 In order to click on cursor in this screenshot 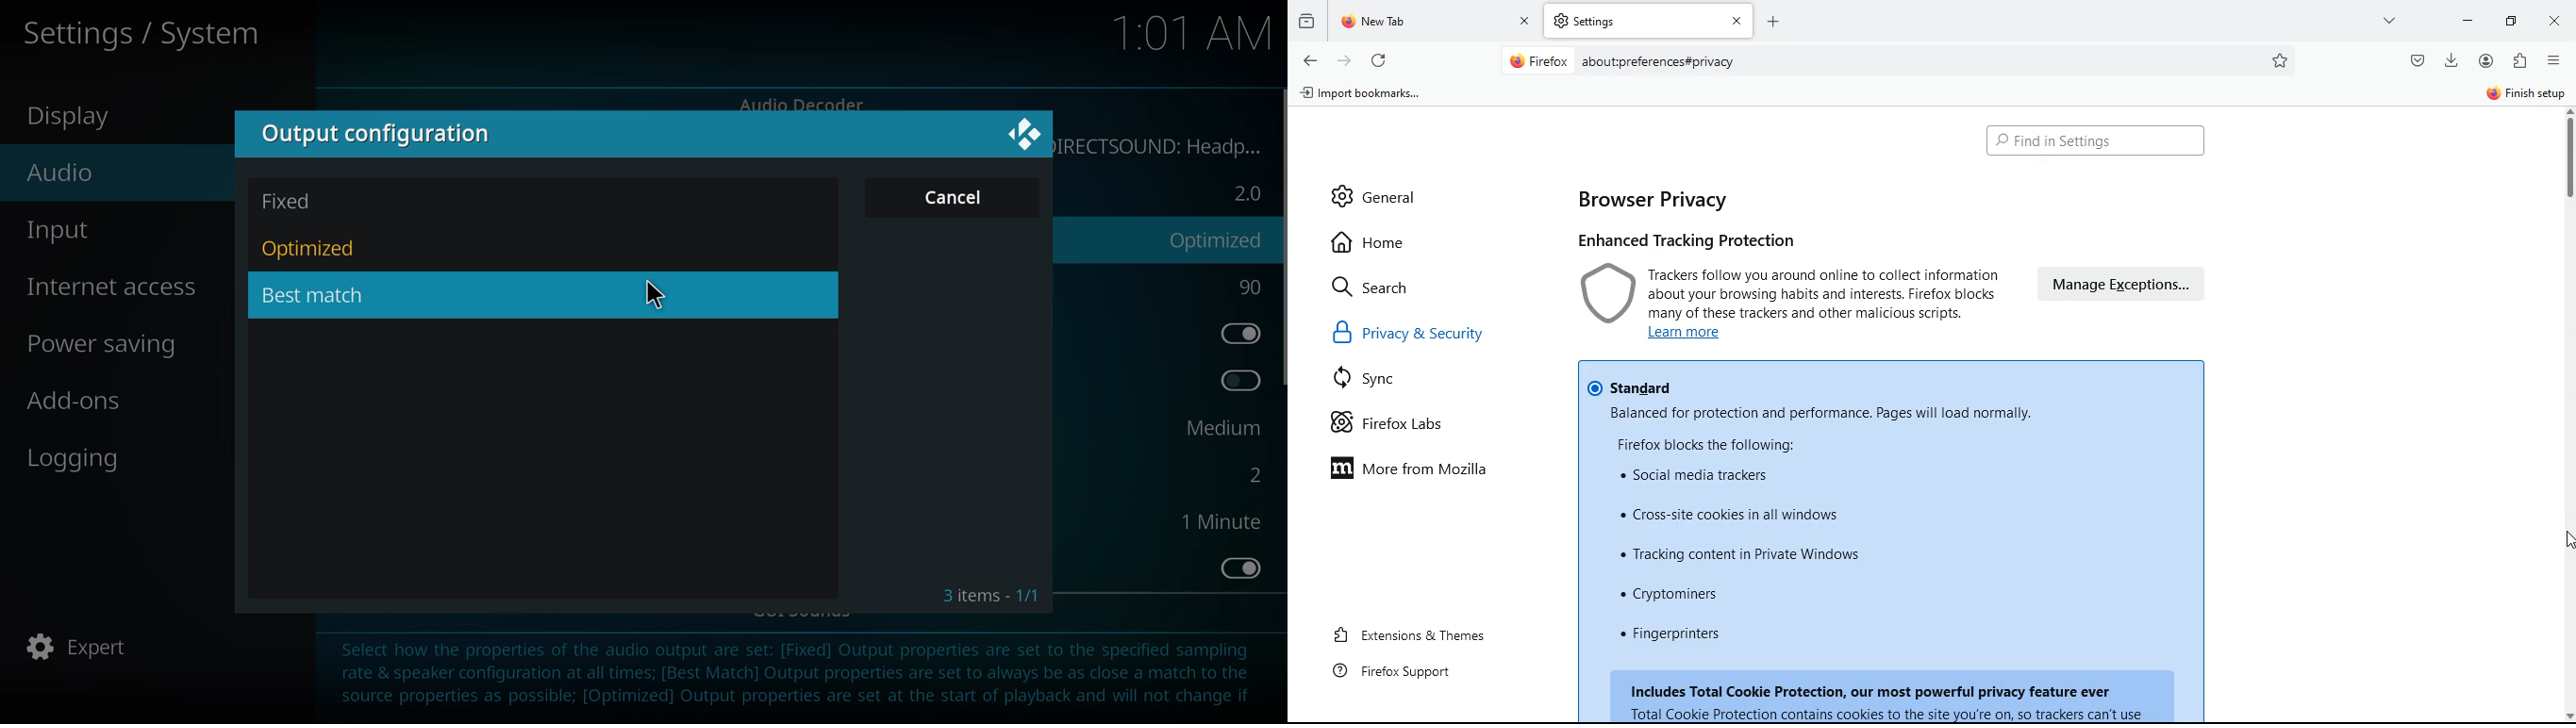, I will do `click(655, 295)`.